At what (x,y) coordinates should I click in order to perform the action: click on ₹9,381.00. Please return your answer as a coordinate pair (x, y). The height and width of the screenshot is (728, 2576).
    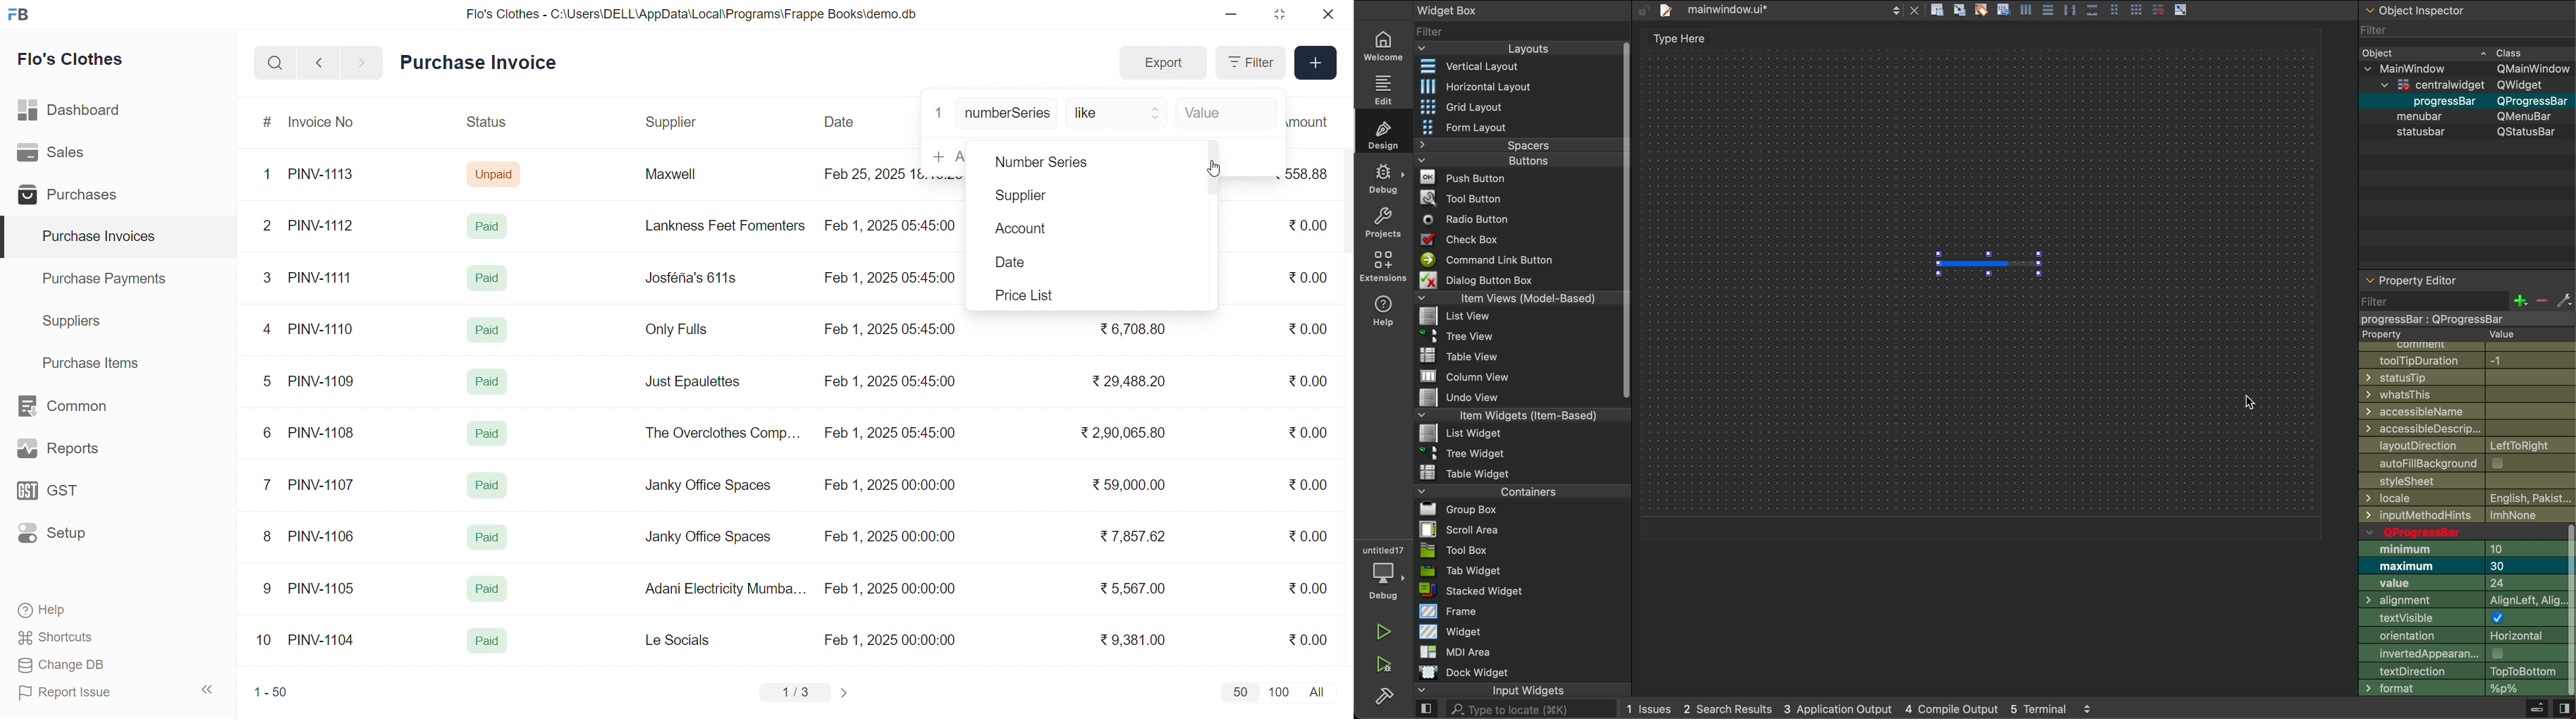
    Looking at the image, I should click on (1133, 640).